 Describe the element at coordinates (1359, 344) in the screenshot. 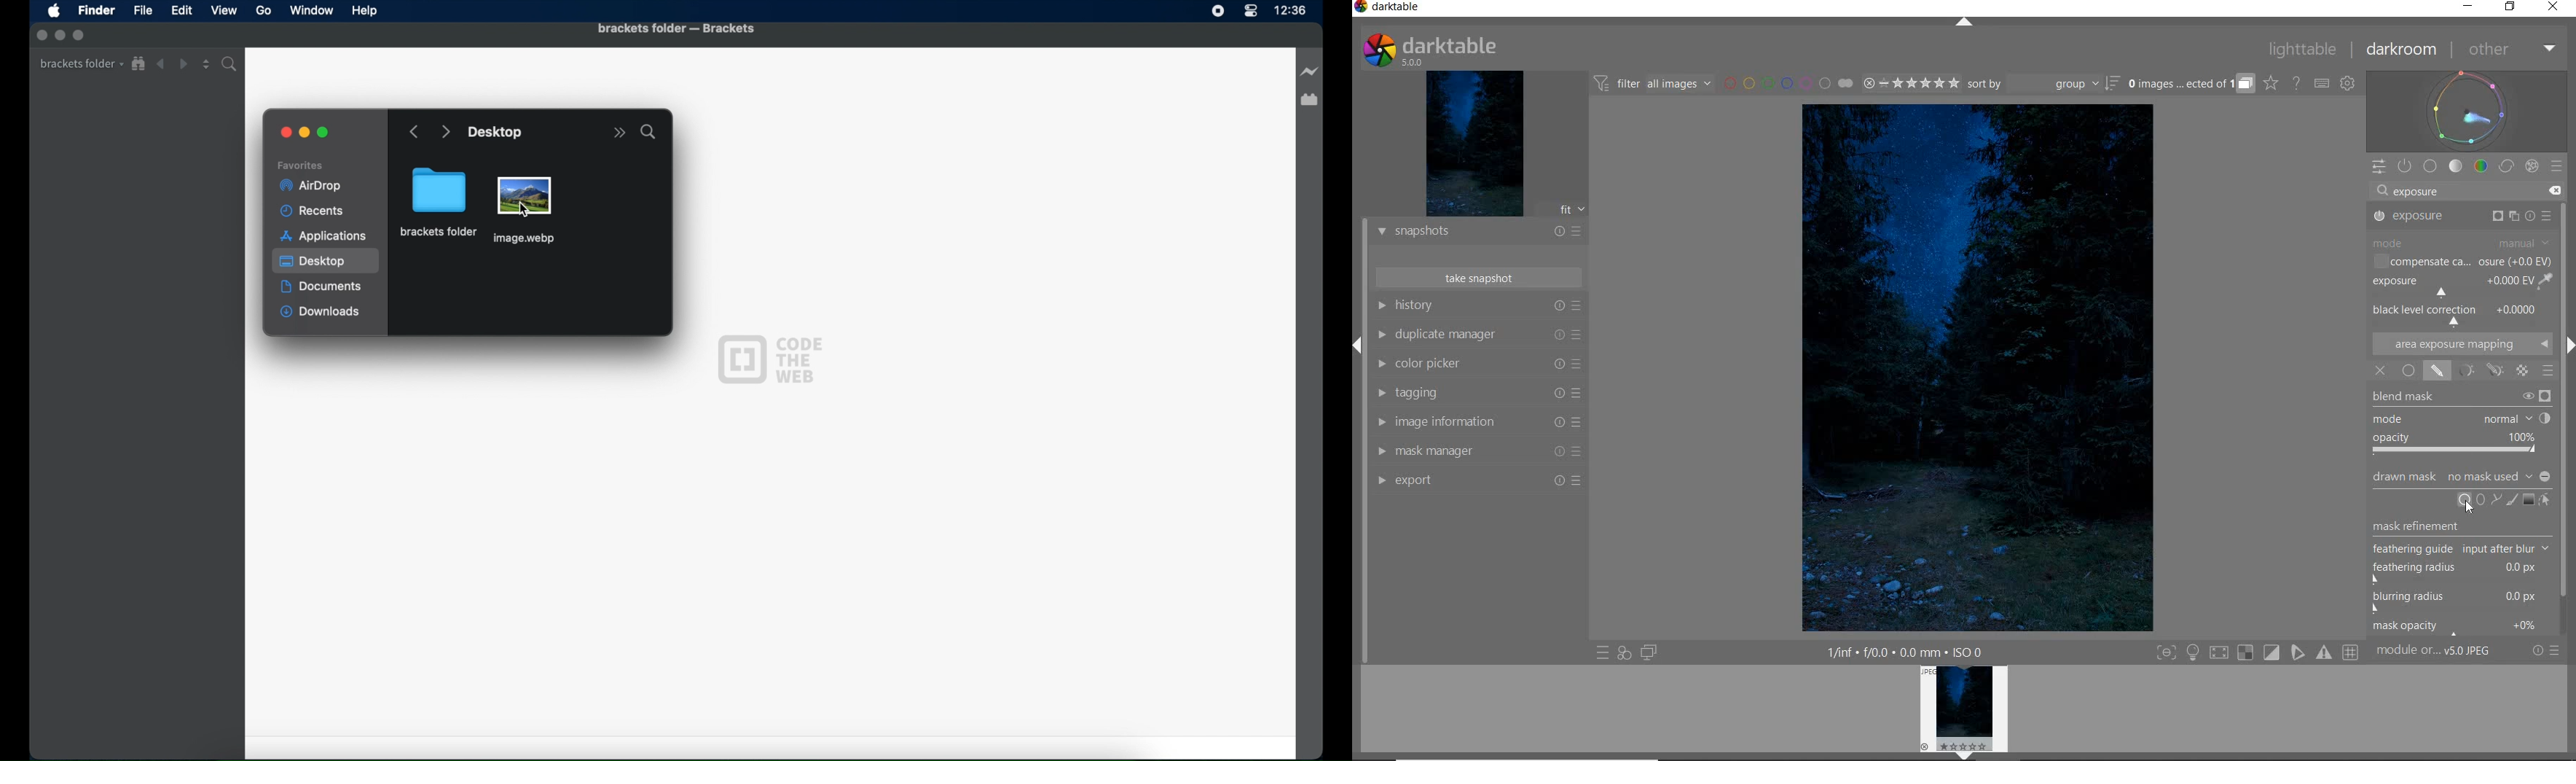

I see `Expand/Collapse` at that location.